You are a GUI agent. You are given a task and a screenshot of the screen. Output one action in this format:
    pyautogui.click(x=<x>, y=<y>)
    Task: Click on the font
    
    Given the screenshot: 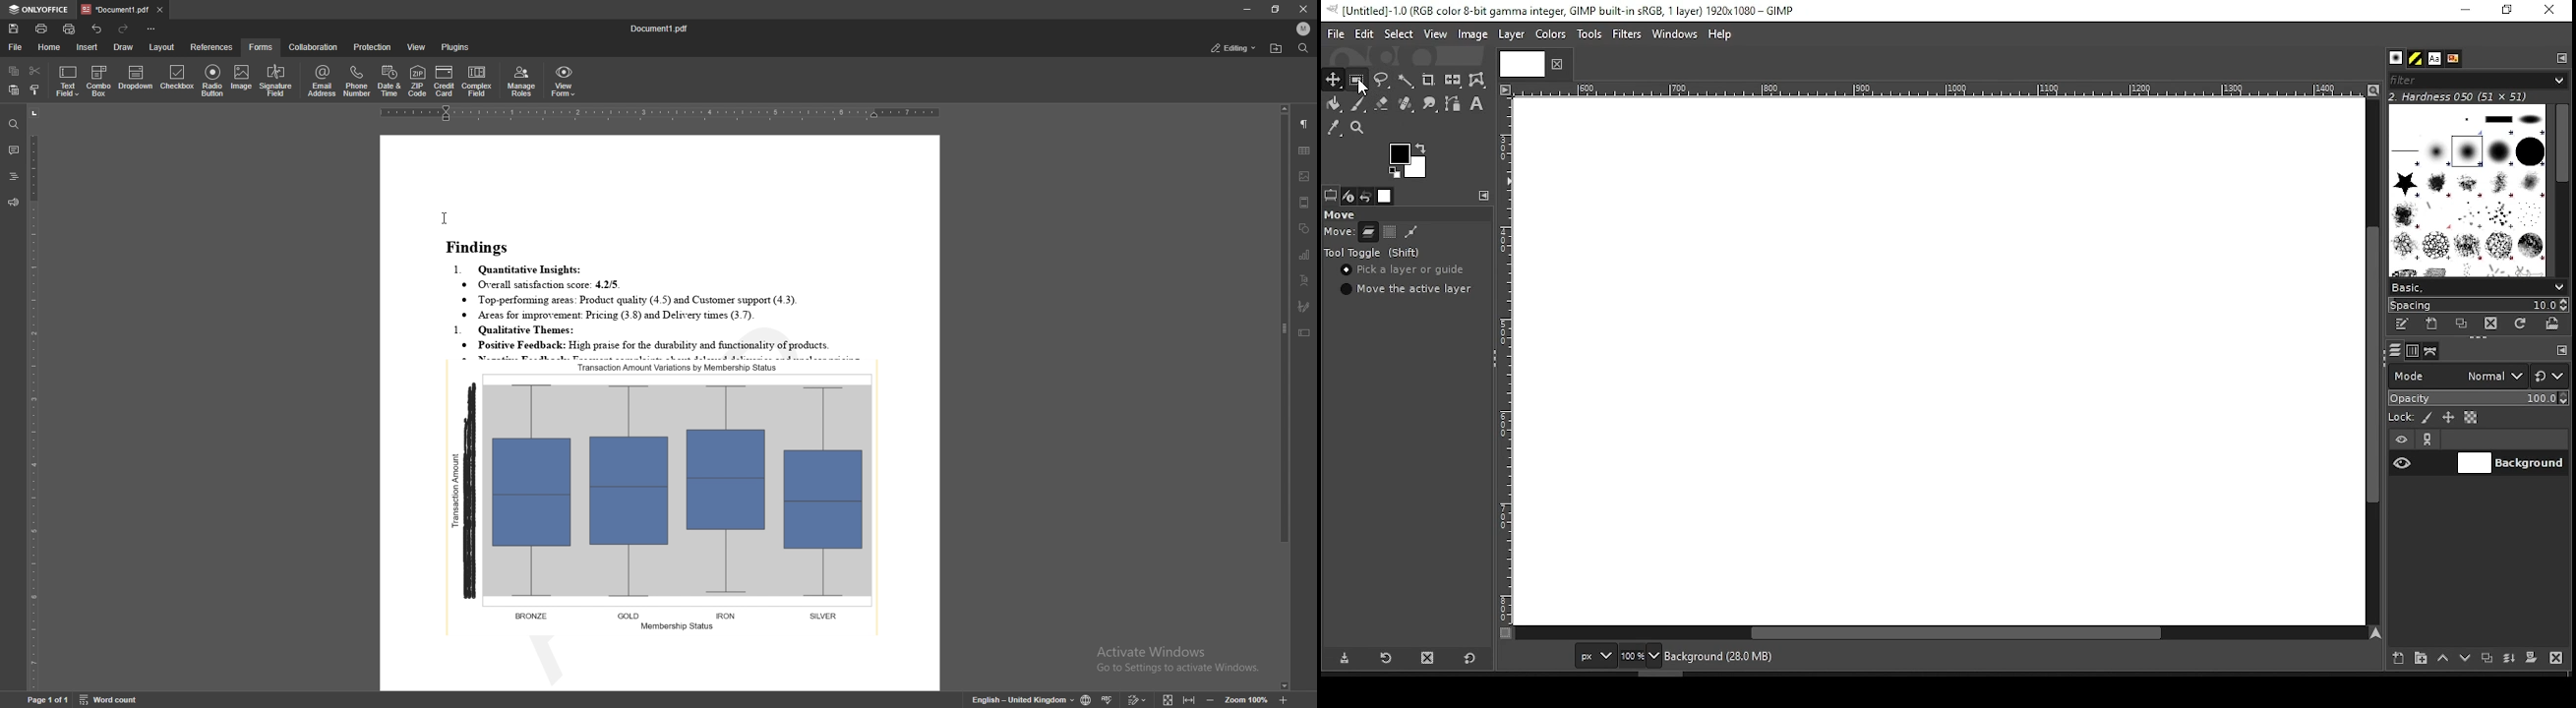 What is the action you would take?
    pyautogui.click(x=2433, y=59)
    